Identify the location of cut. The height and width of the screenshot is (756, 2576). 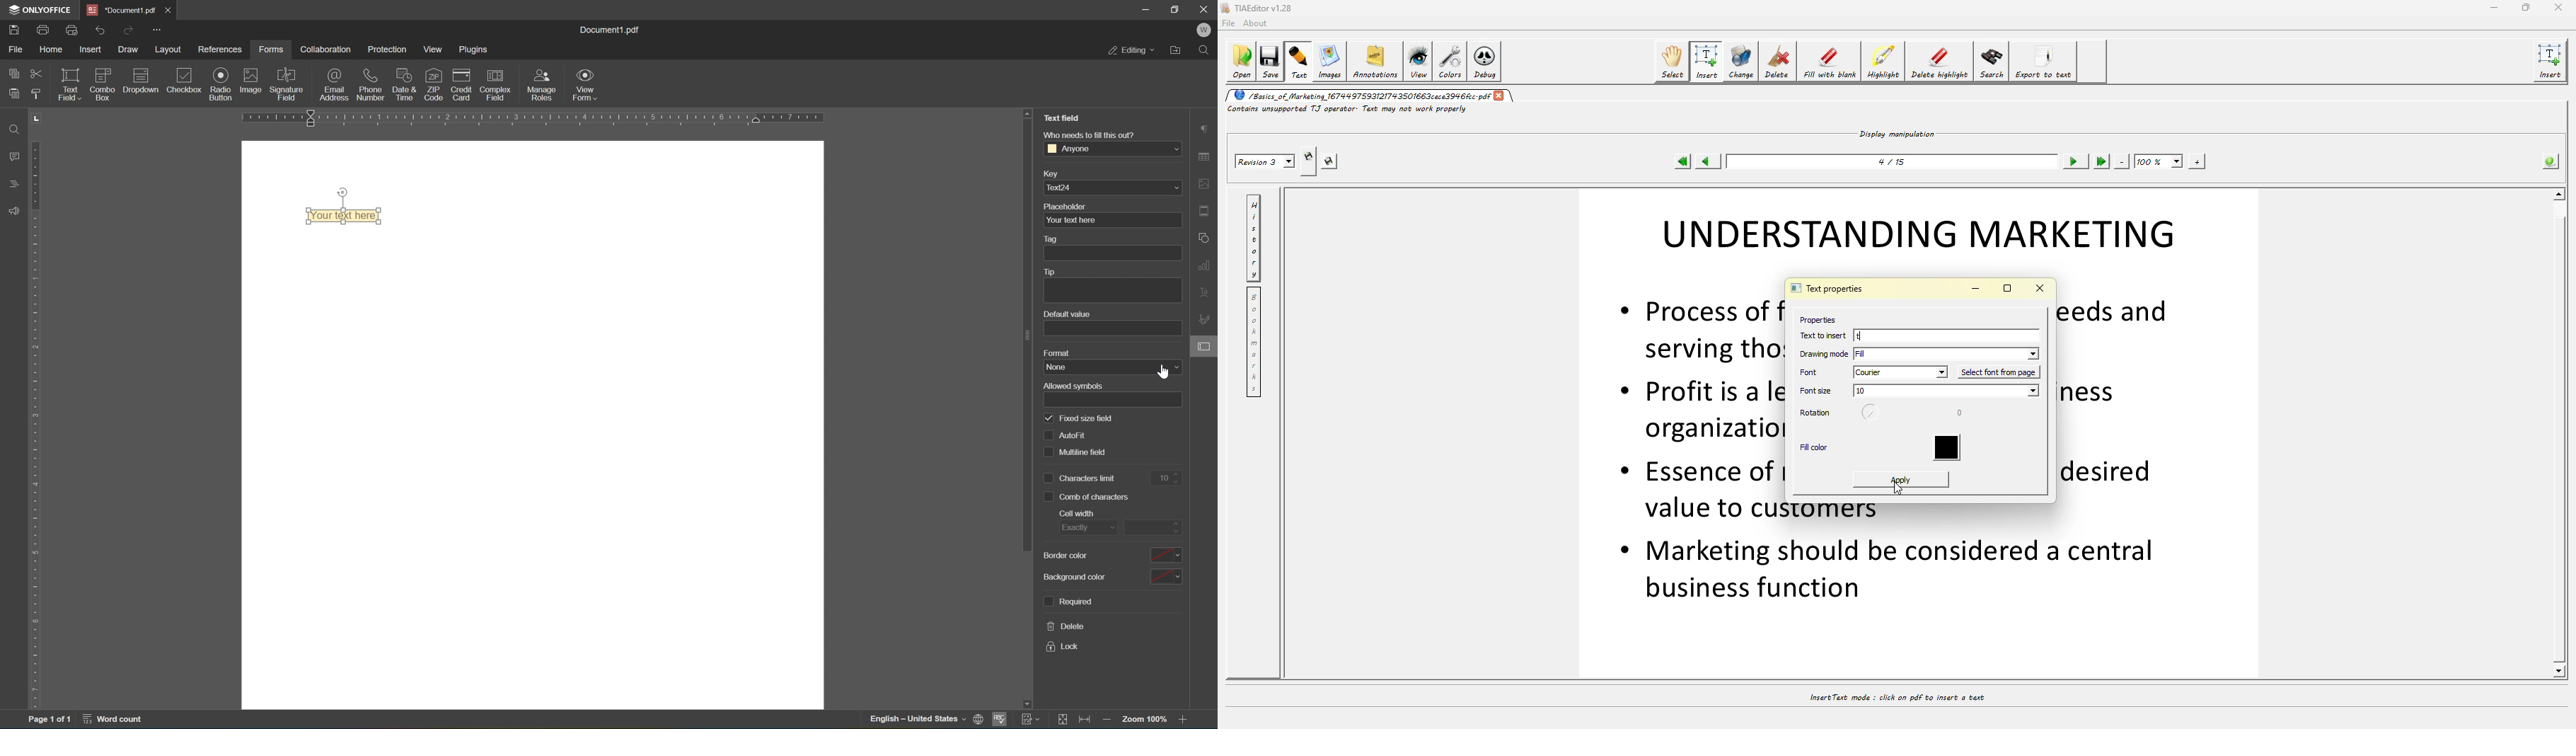
(37, 75).